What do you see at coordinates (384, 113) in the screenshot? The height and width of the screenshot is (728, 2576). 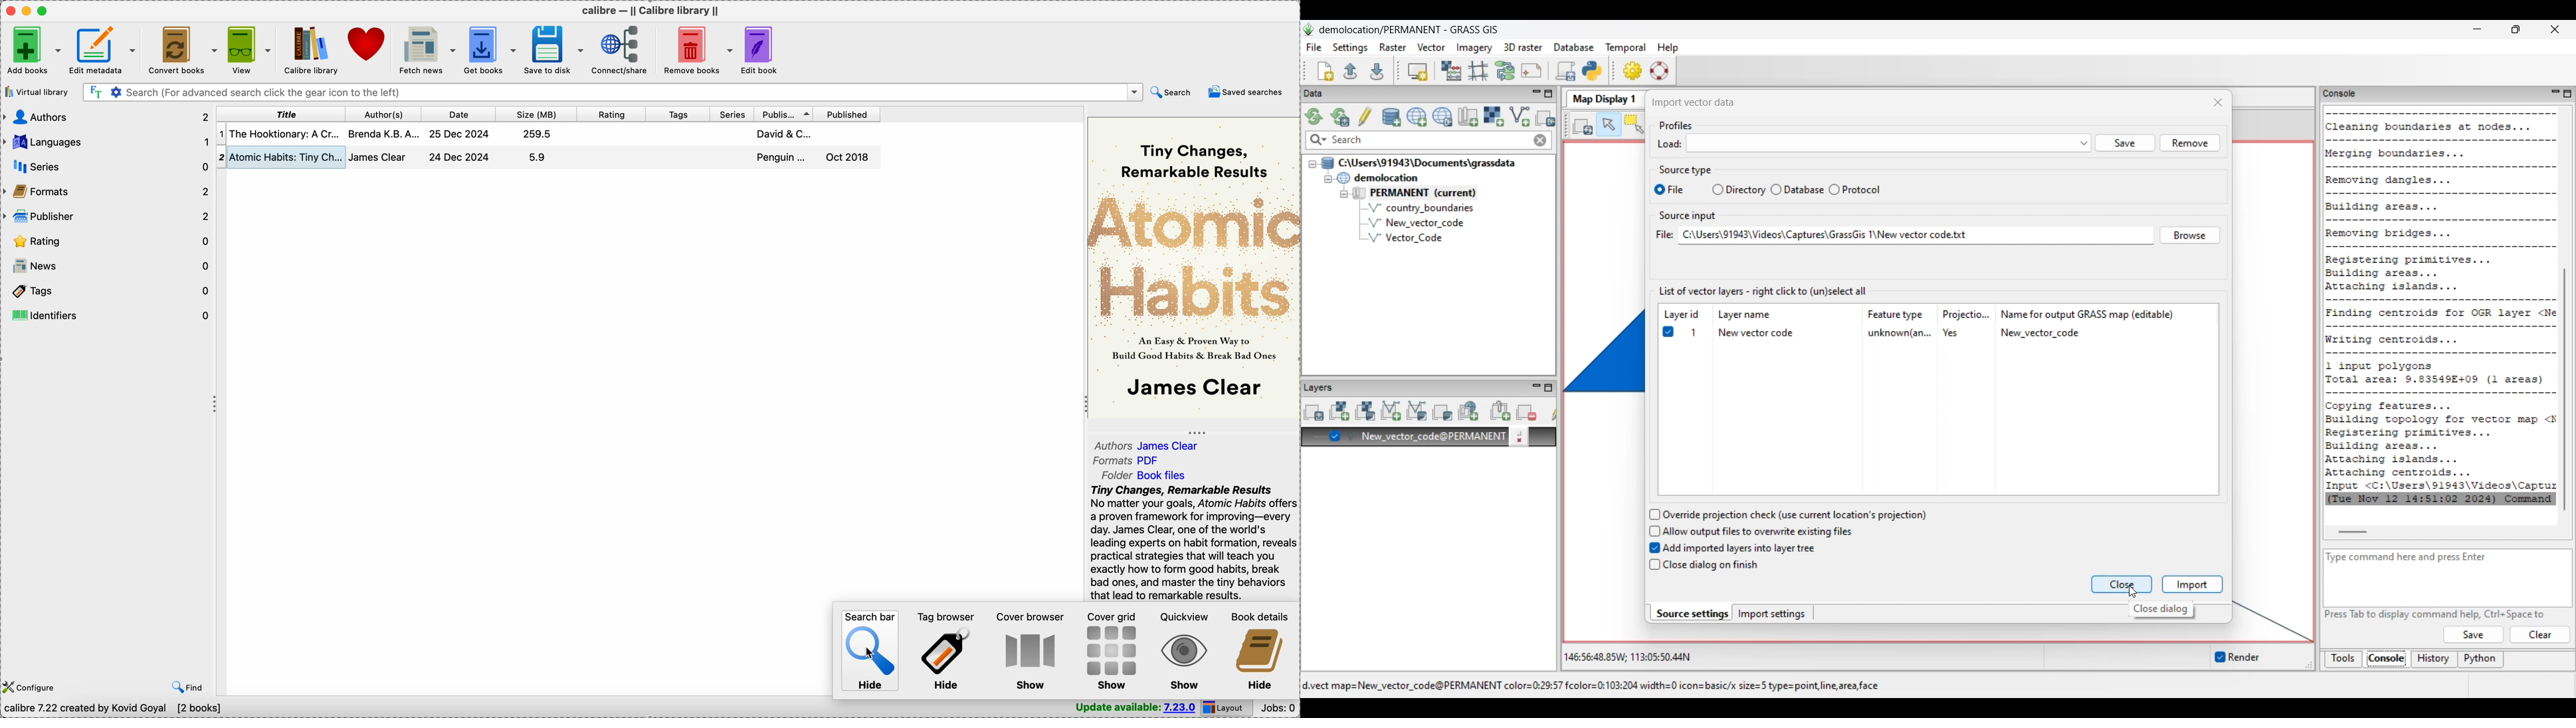 I see `author(s)` at bounding box center [384, 113].